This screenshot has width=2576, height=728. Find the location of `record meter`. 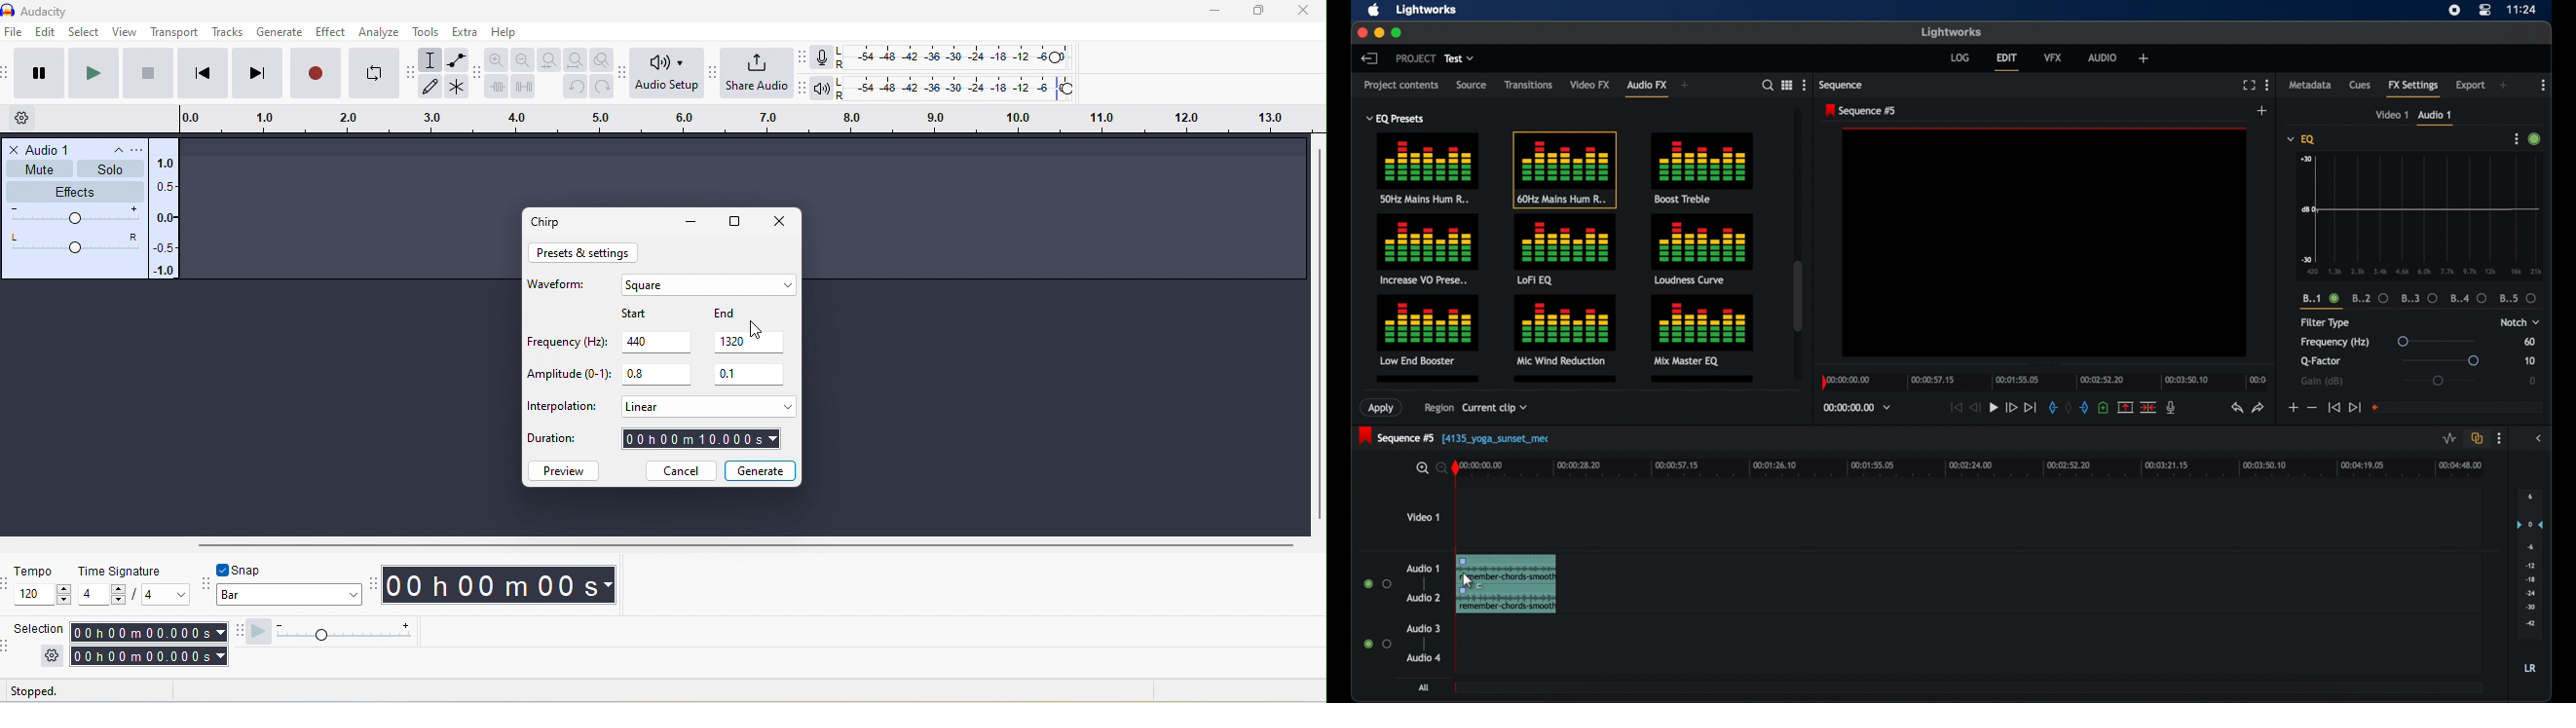

record meter is located at coordinates (826, 56).